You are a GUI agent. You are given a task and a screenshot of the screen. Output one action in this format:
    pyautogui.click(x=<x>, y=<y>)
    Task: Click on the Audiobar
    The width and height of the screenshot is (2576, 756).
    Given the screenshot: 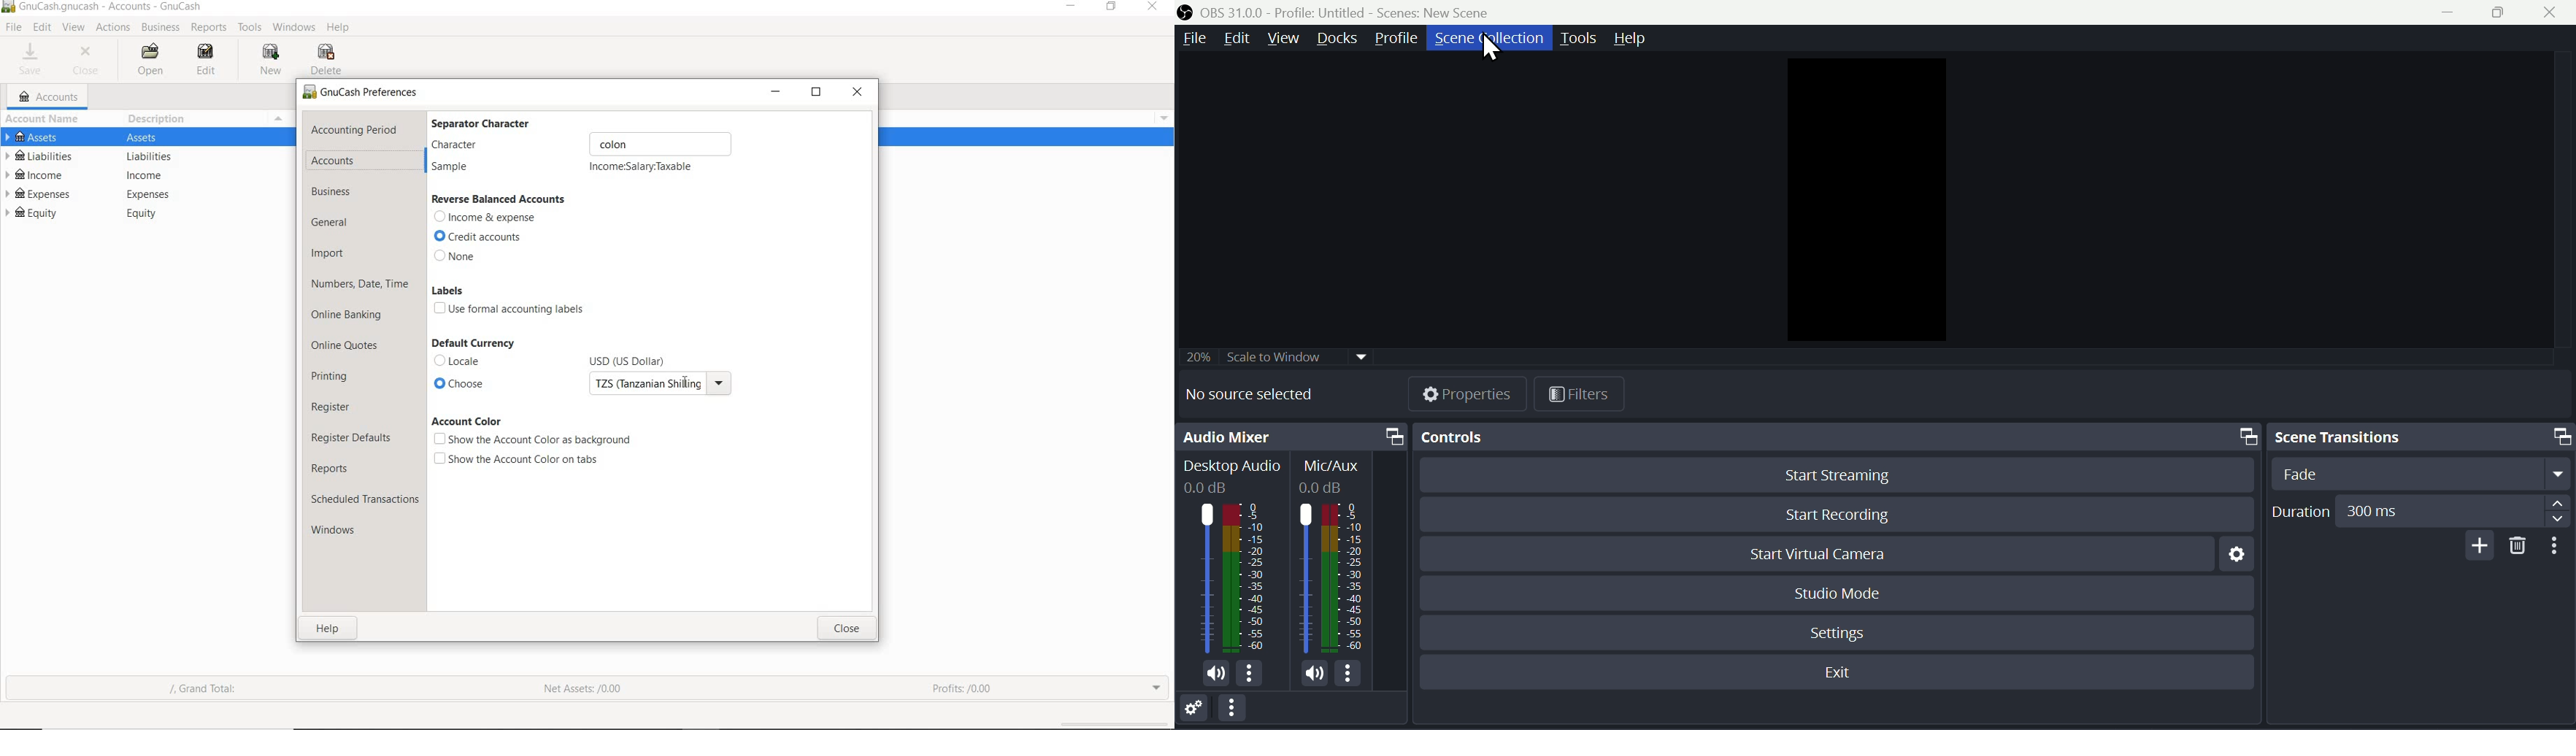 What is the action you would take?
    pyautogui.click(x=1334, y=575)
    